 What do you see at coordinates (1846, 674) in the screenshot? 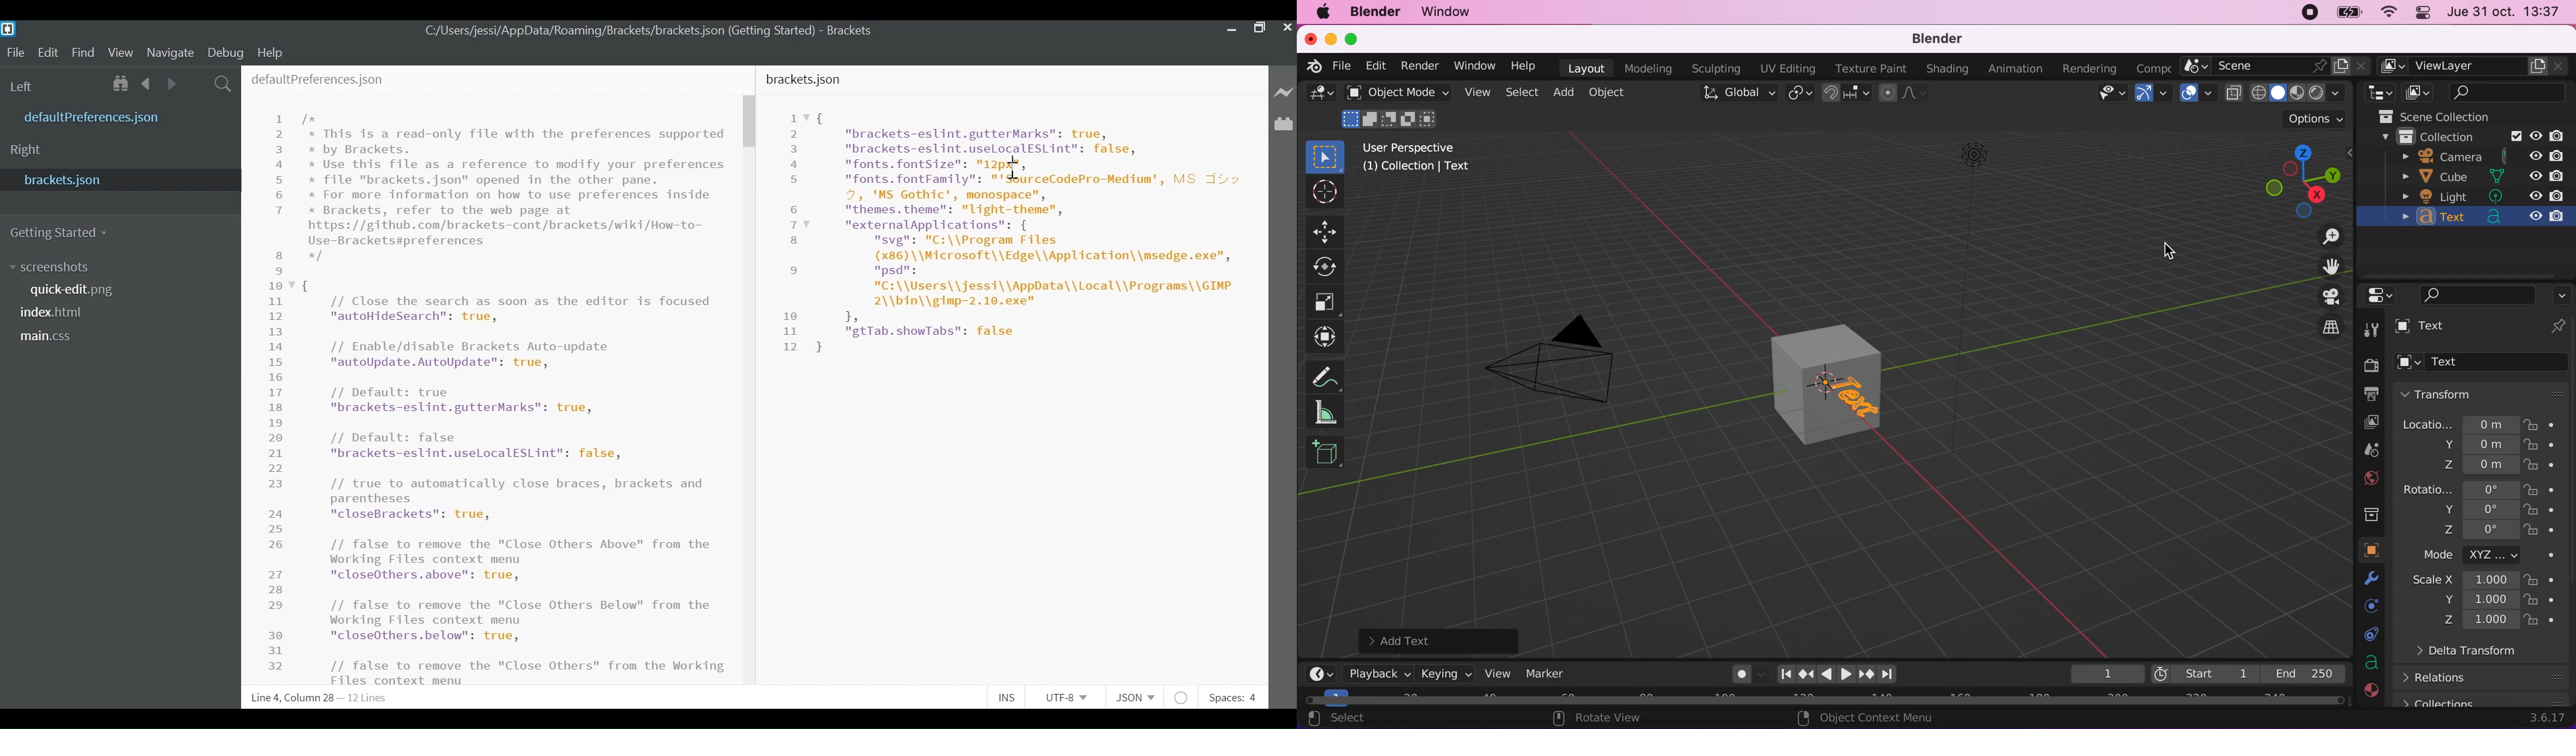
I see `reproduction bar` at bounding box center [1846, 674].